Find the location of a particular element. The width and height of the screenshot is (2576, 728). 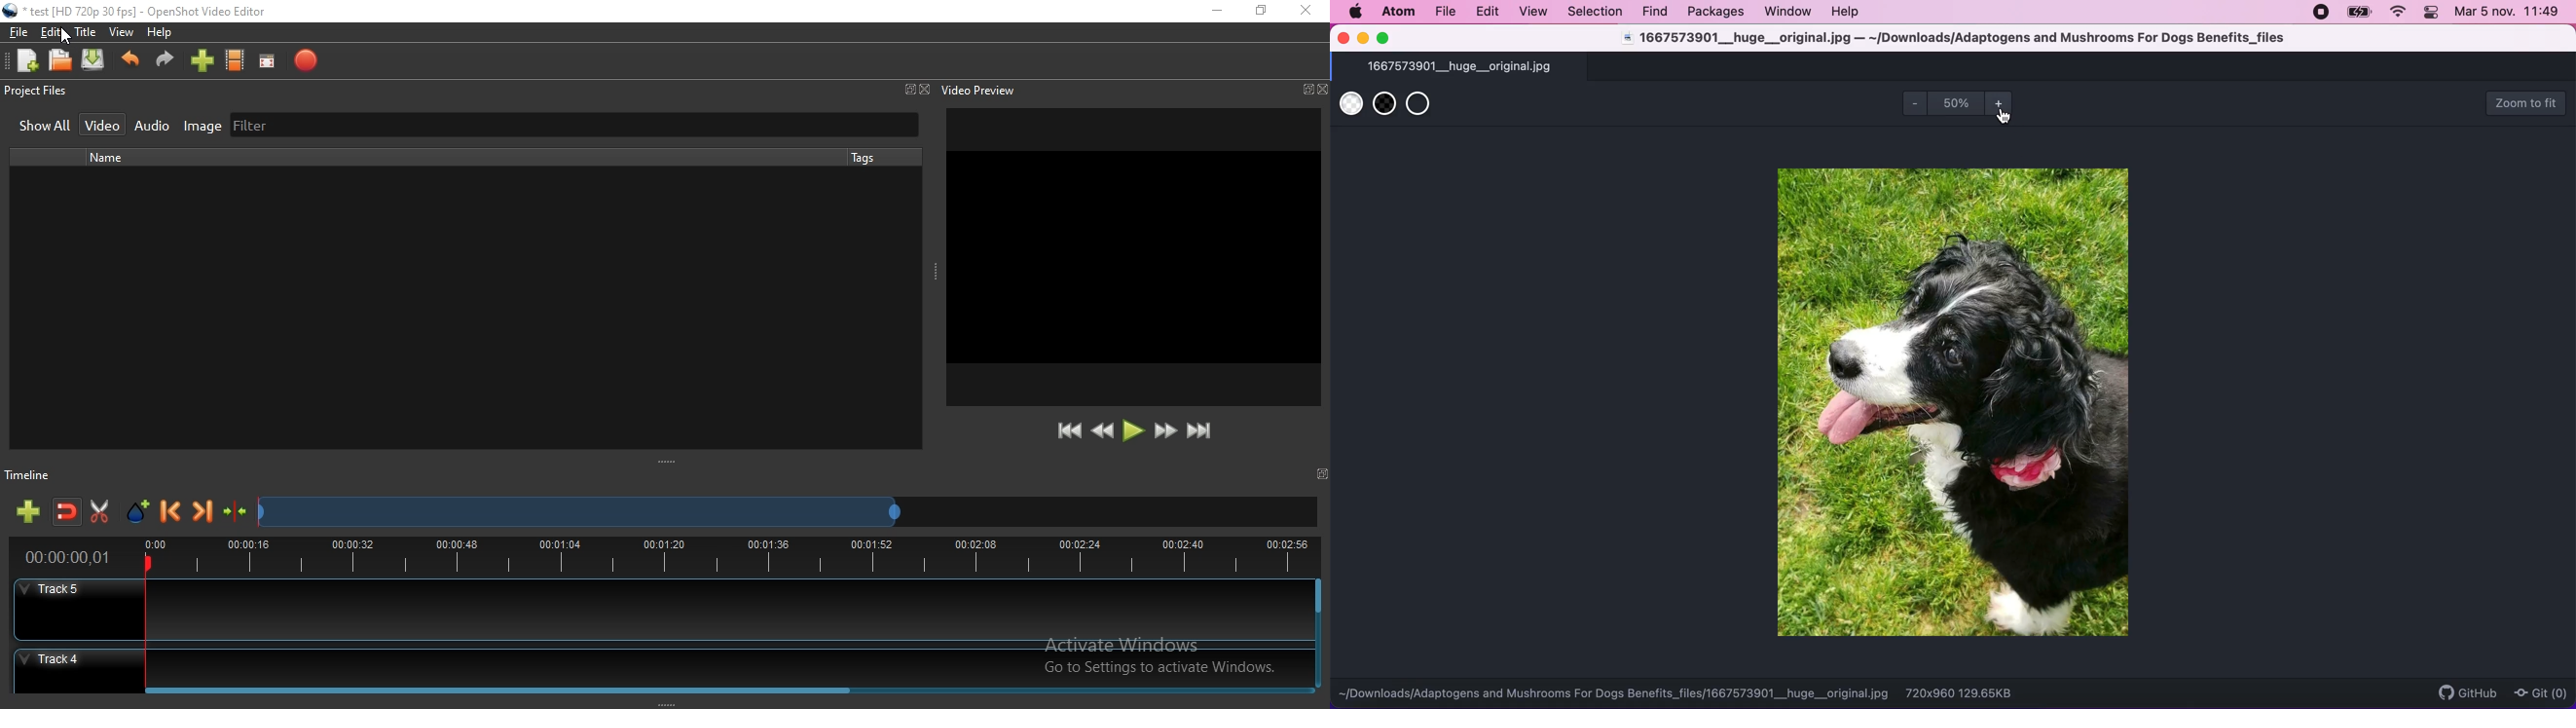

use white transparent background is located at coordinates (1349, 106).